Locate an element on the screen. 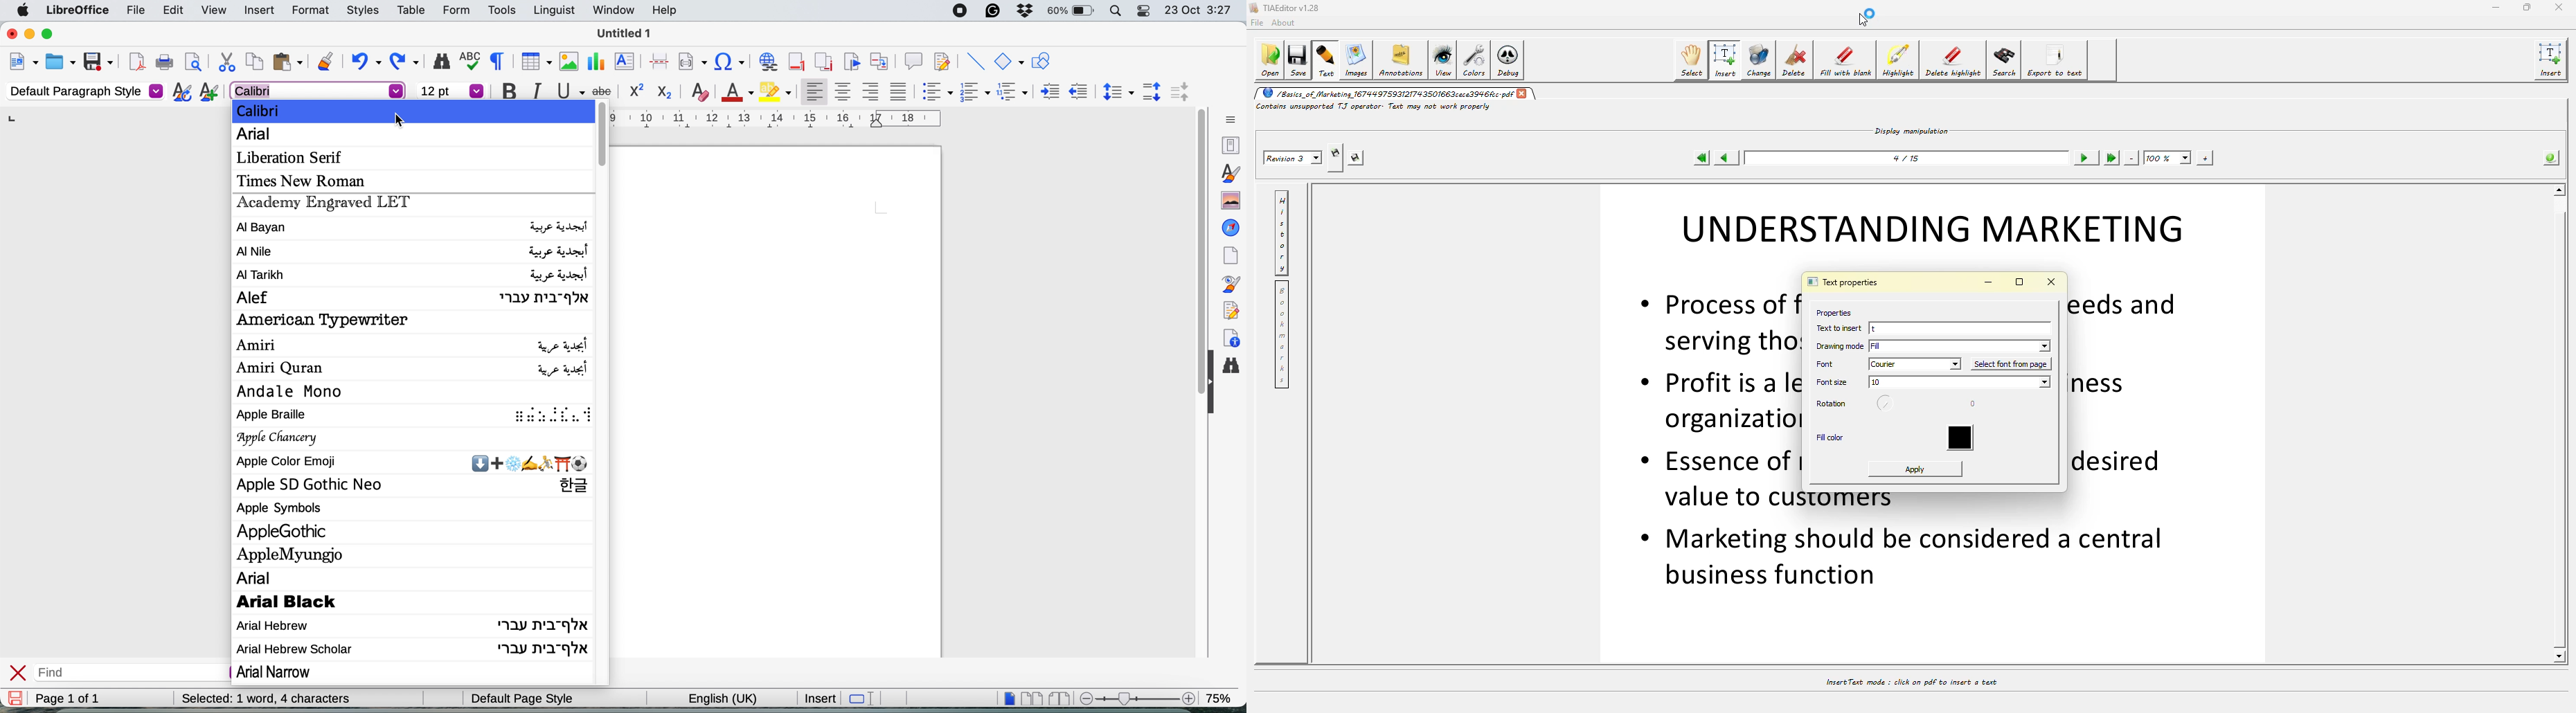 The image size is (2576, 728). academy engraved let is located at coordinates (325, 204).